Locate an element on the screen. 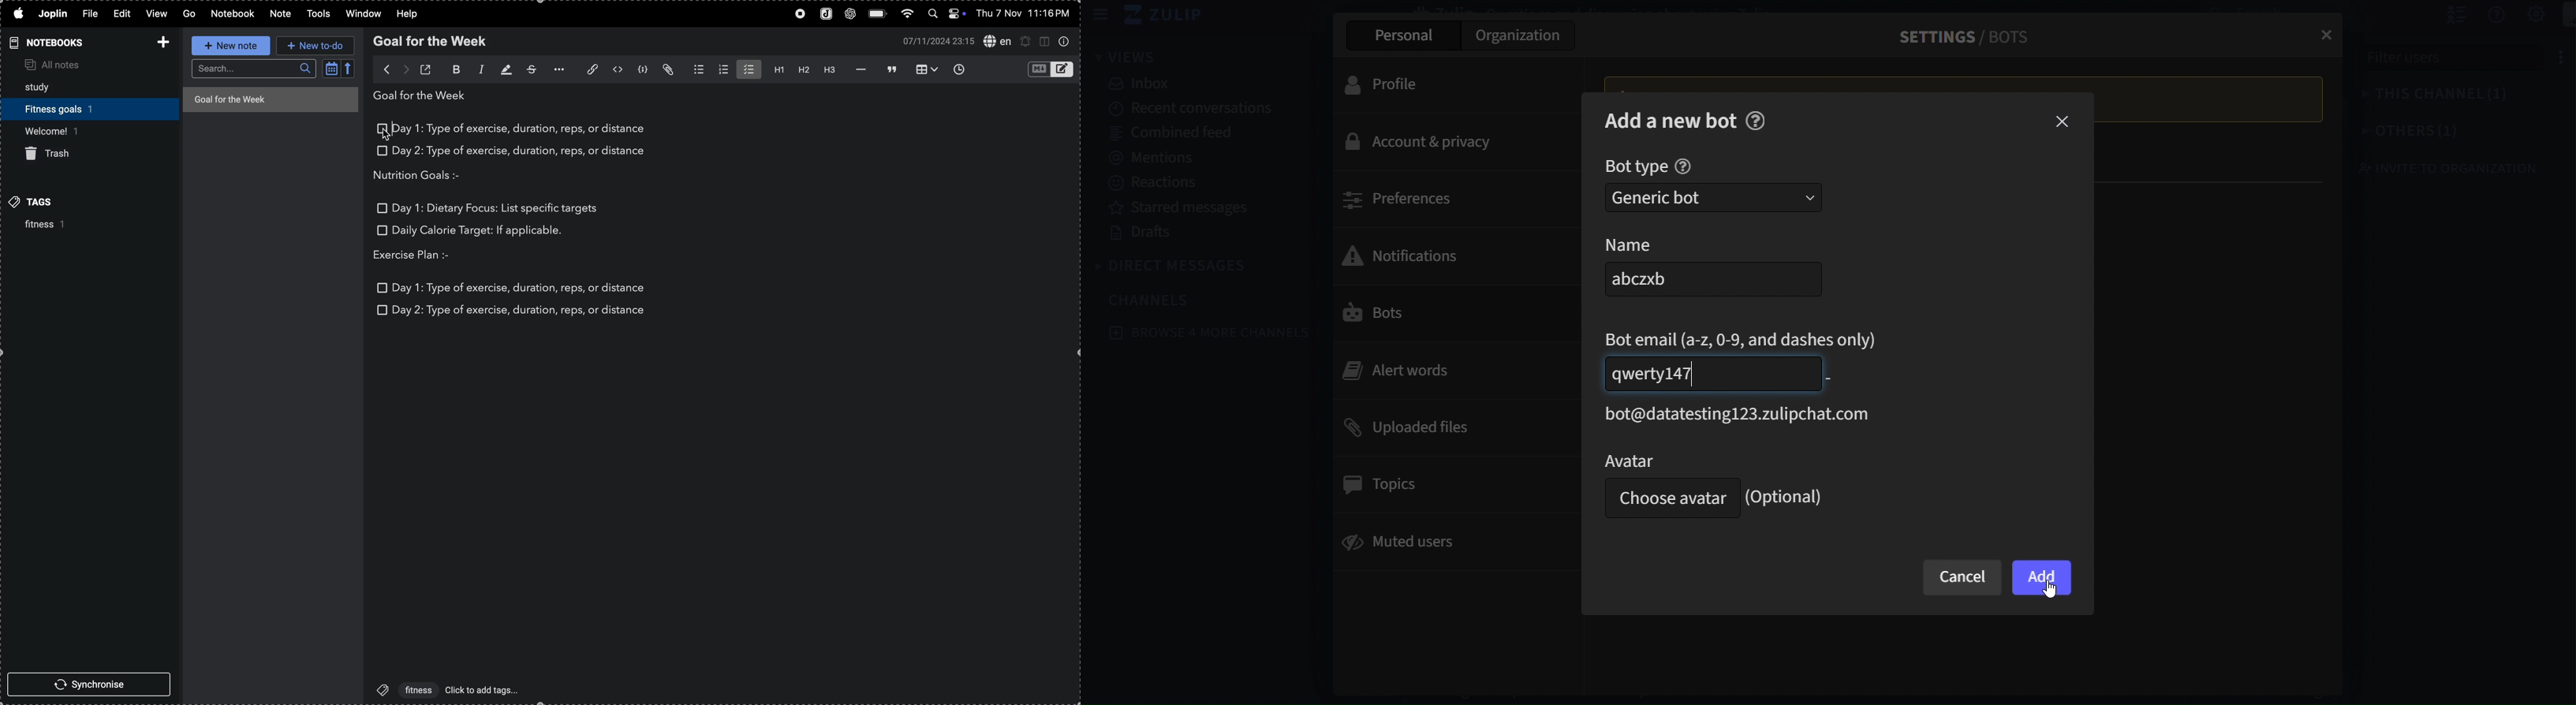 This screenshot has height=728, width=2576. note is located at coordinates (279, 14).